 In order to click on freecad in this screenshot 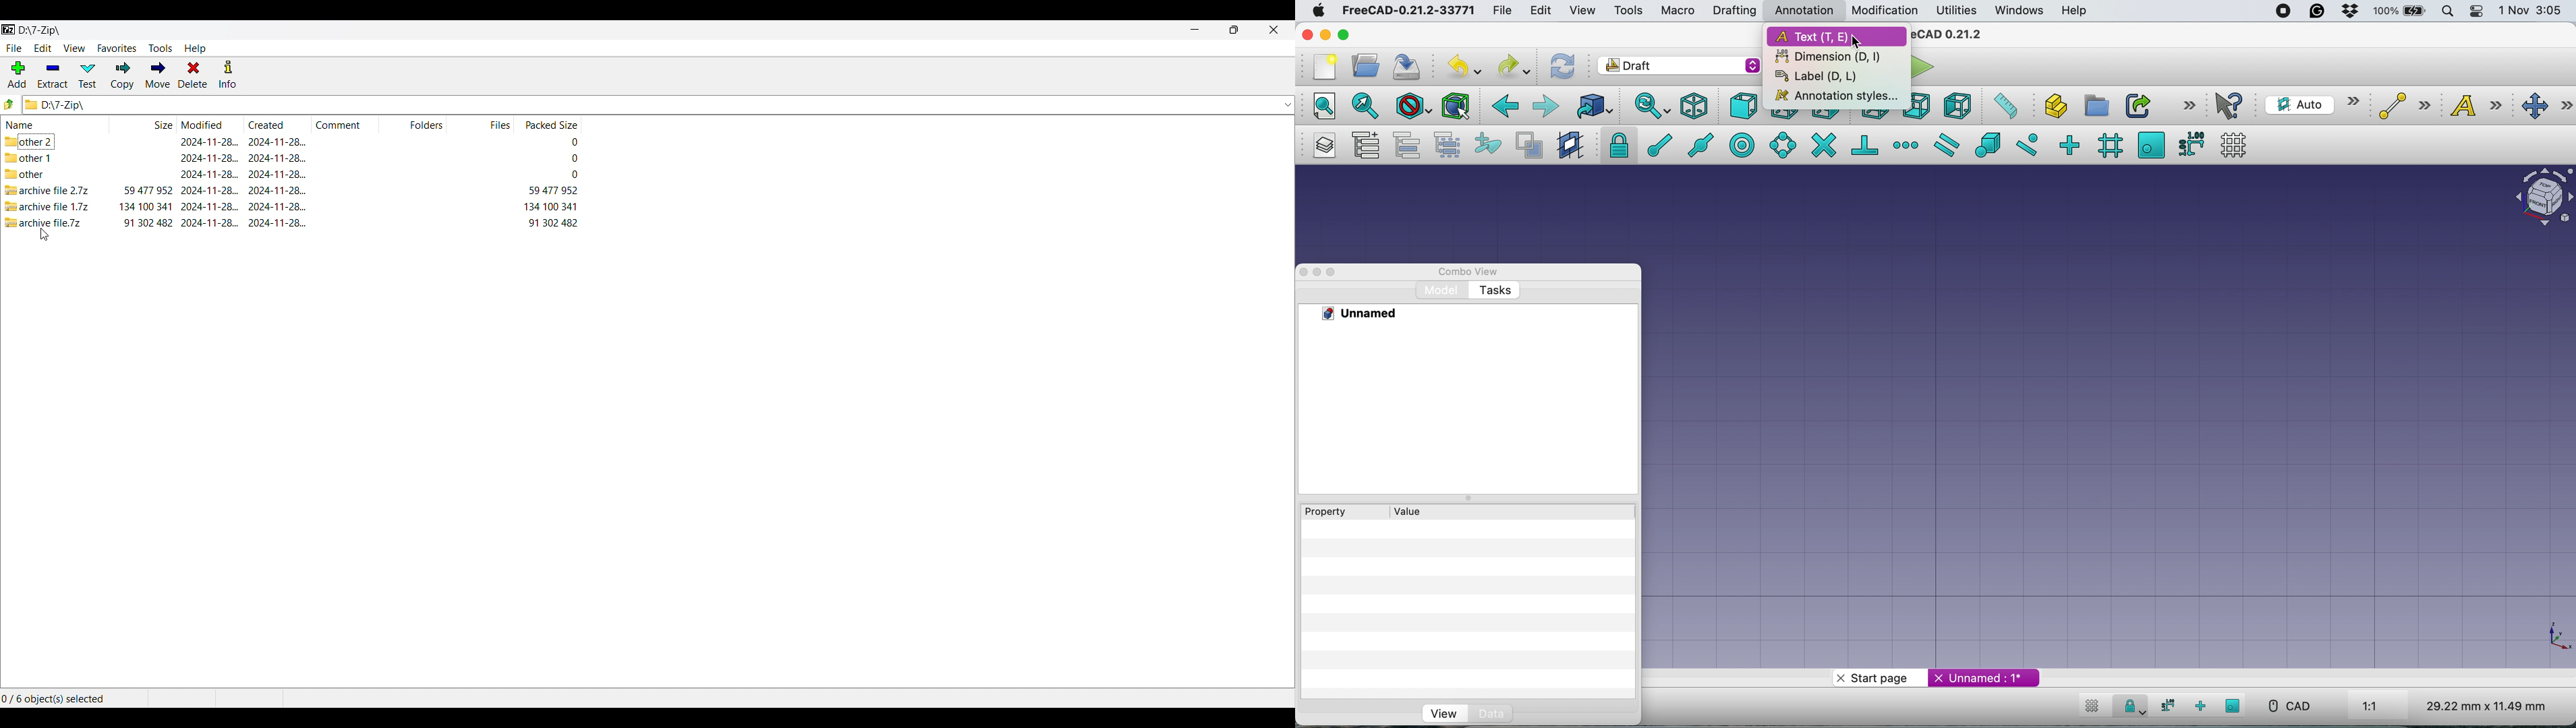, I will do `click(1951, 35)`.